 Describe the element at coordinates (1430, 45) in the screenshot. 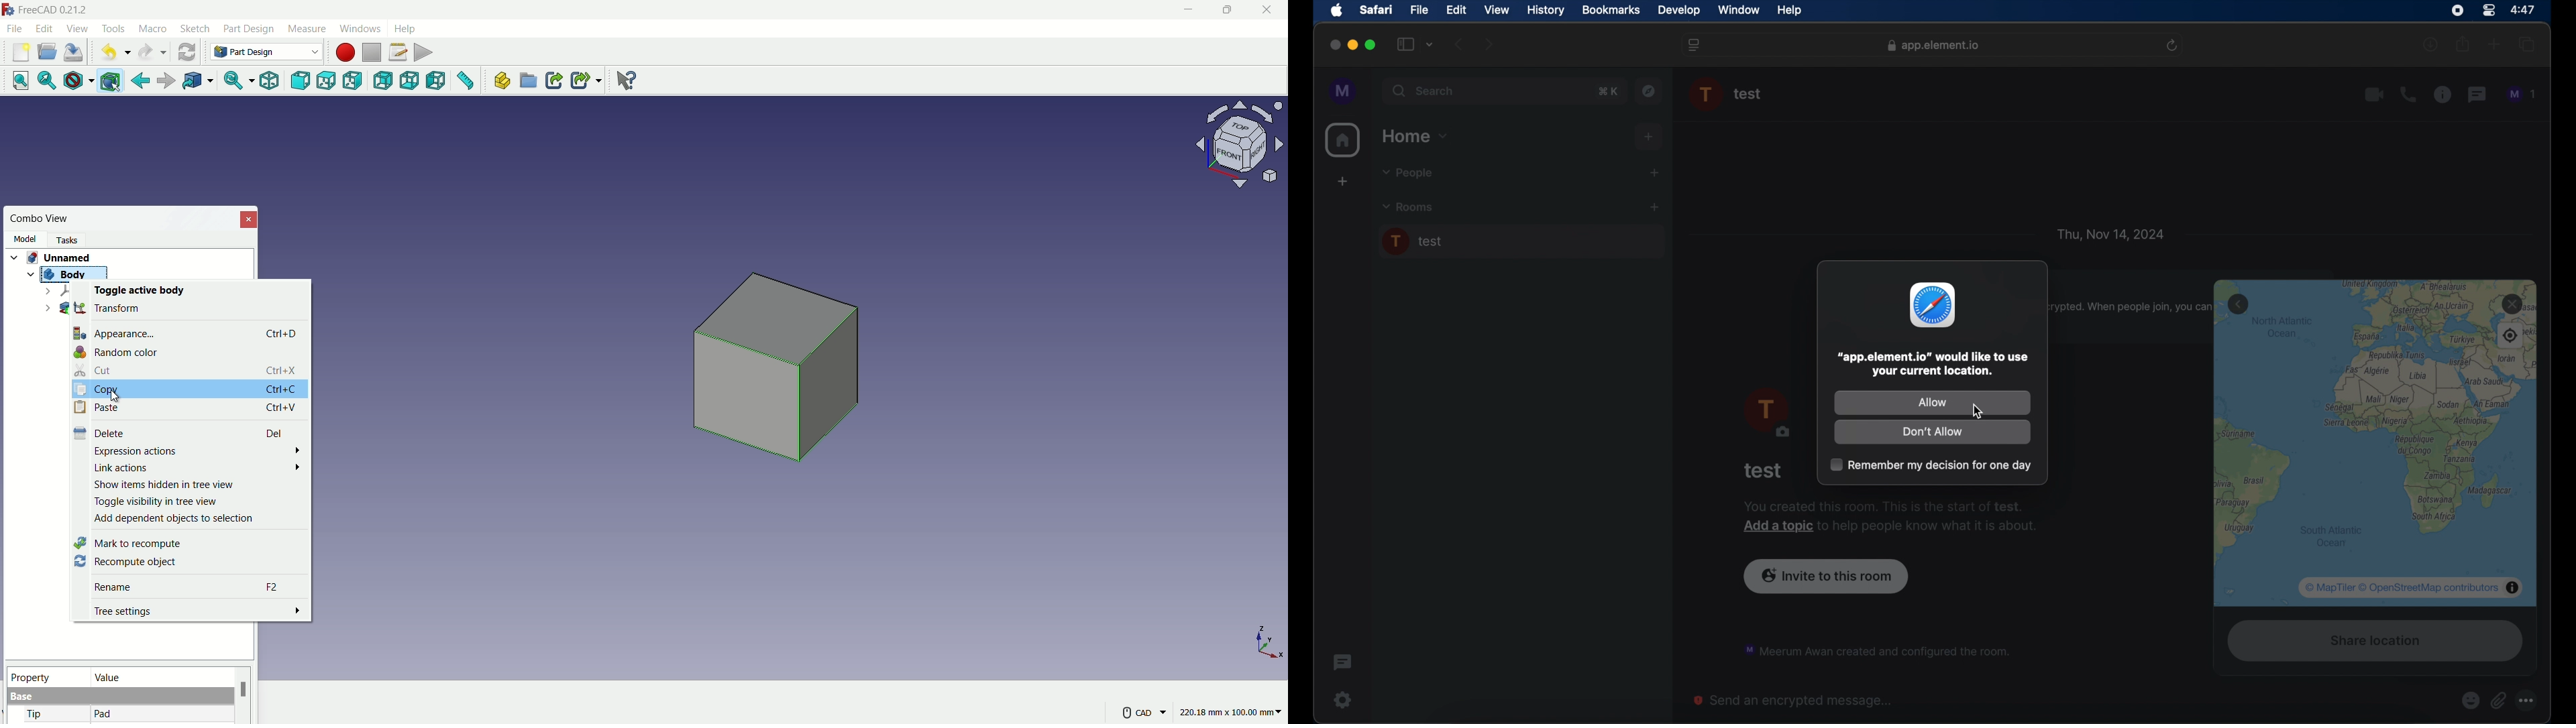

I see `tab group  picker` at that location.